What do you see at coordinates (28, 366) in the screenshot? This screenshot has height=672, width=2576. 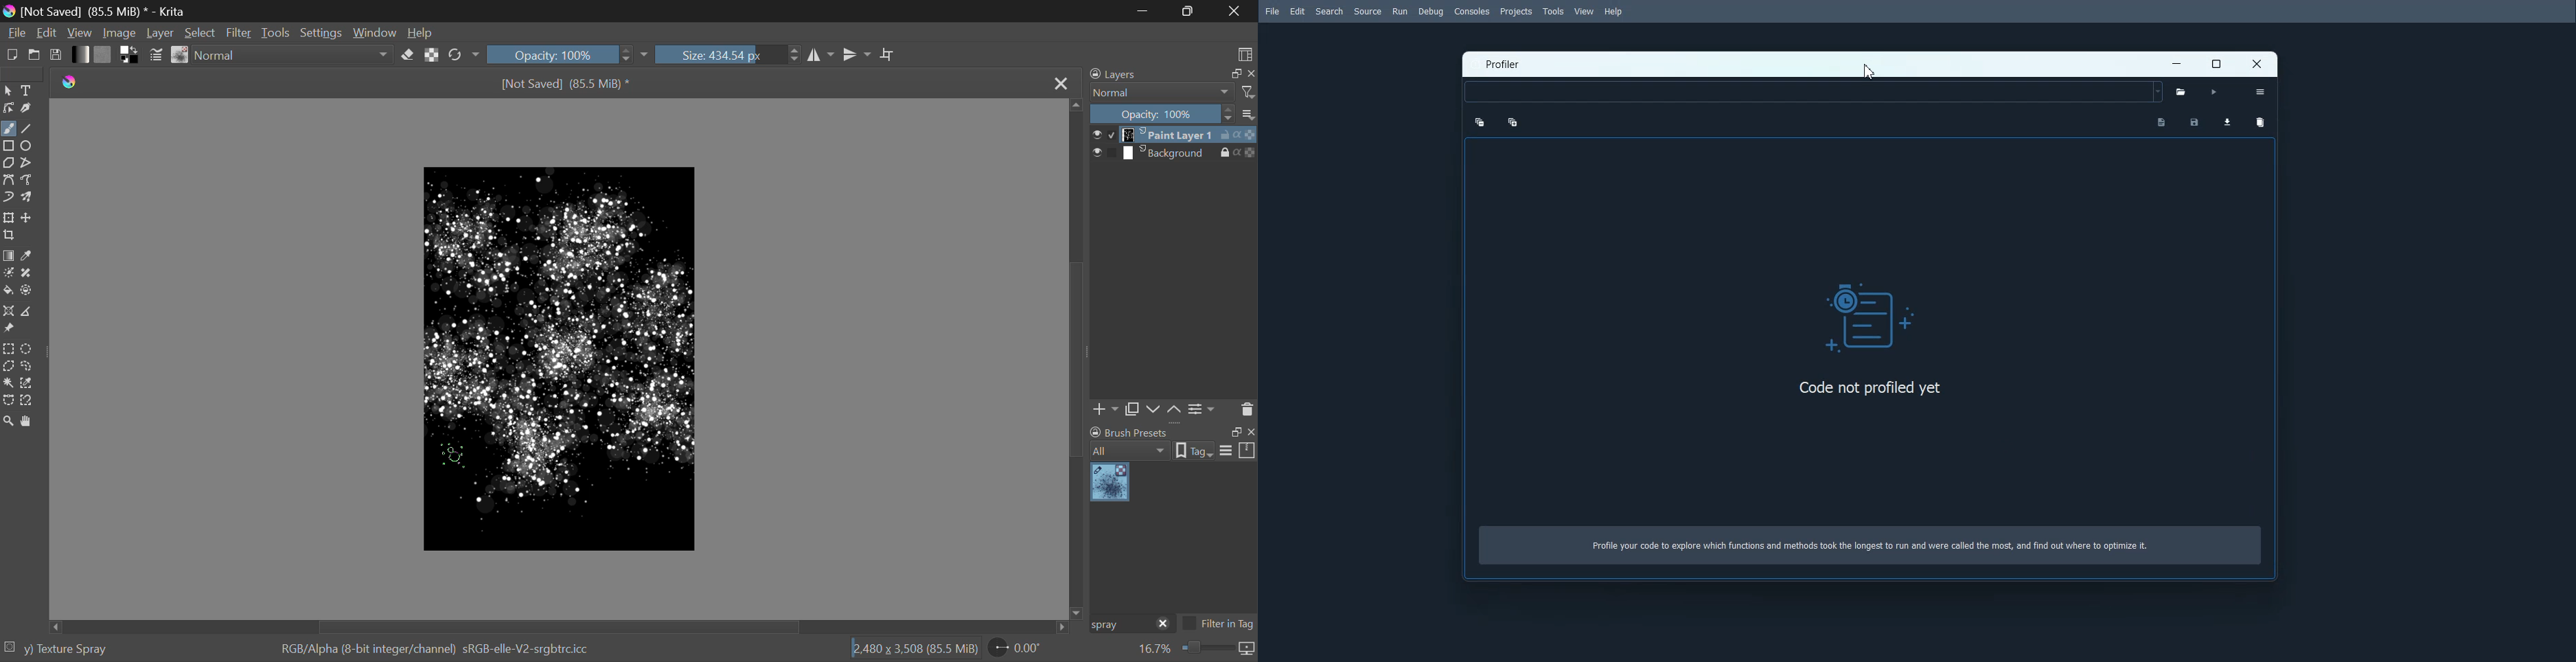 I see `Freehand Selection` at bounding box center [28, 366].